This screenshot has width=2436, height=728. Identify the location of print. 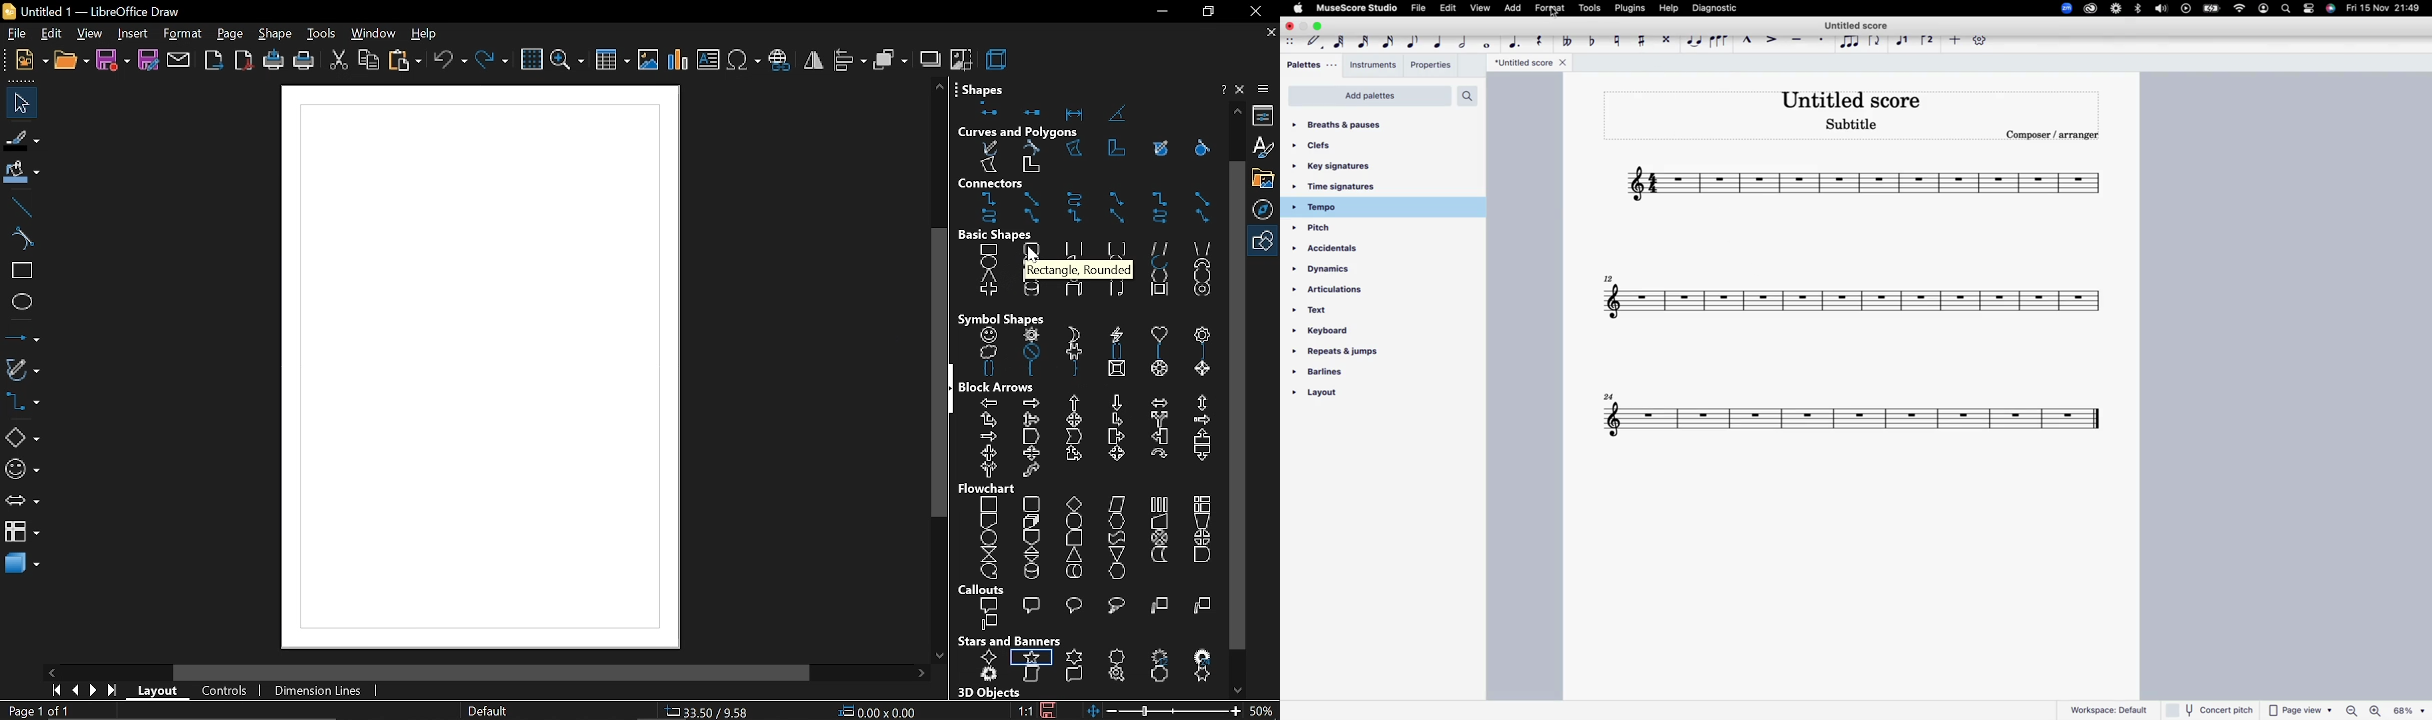
(303, 63).